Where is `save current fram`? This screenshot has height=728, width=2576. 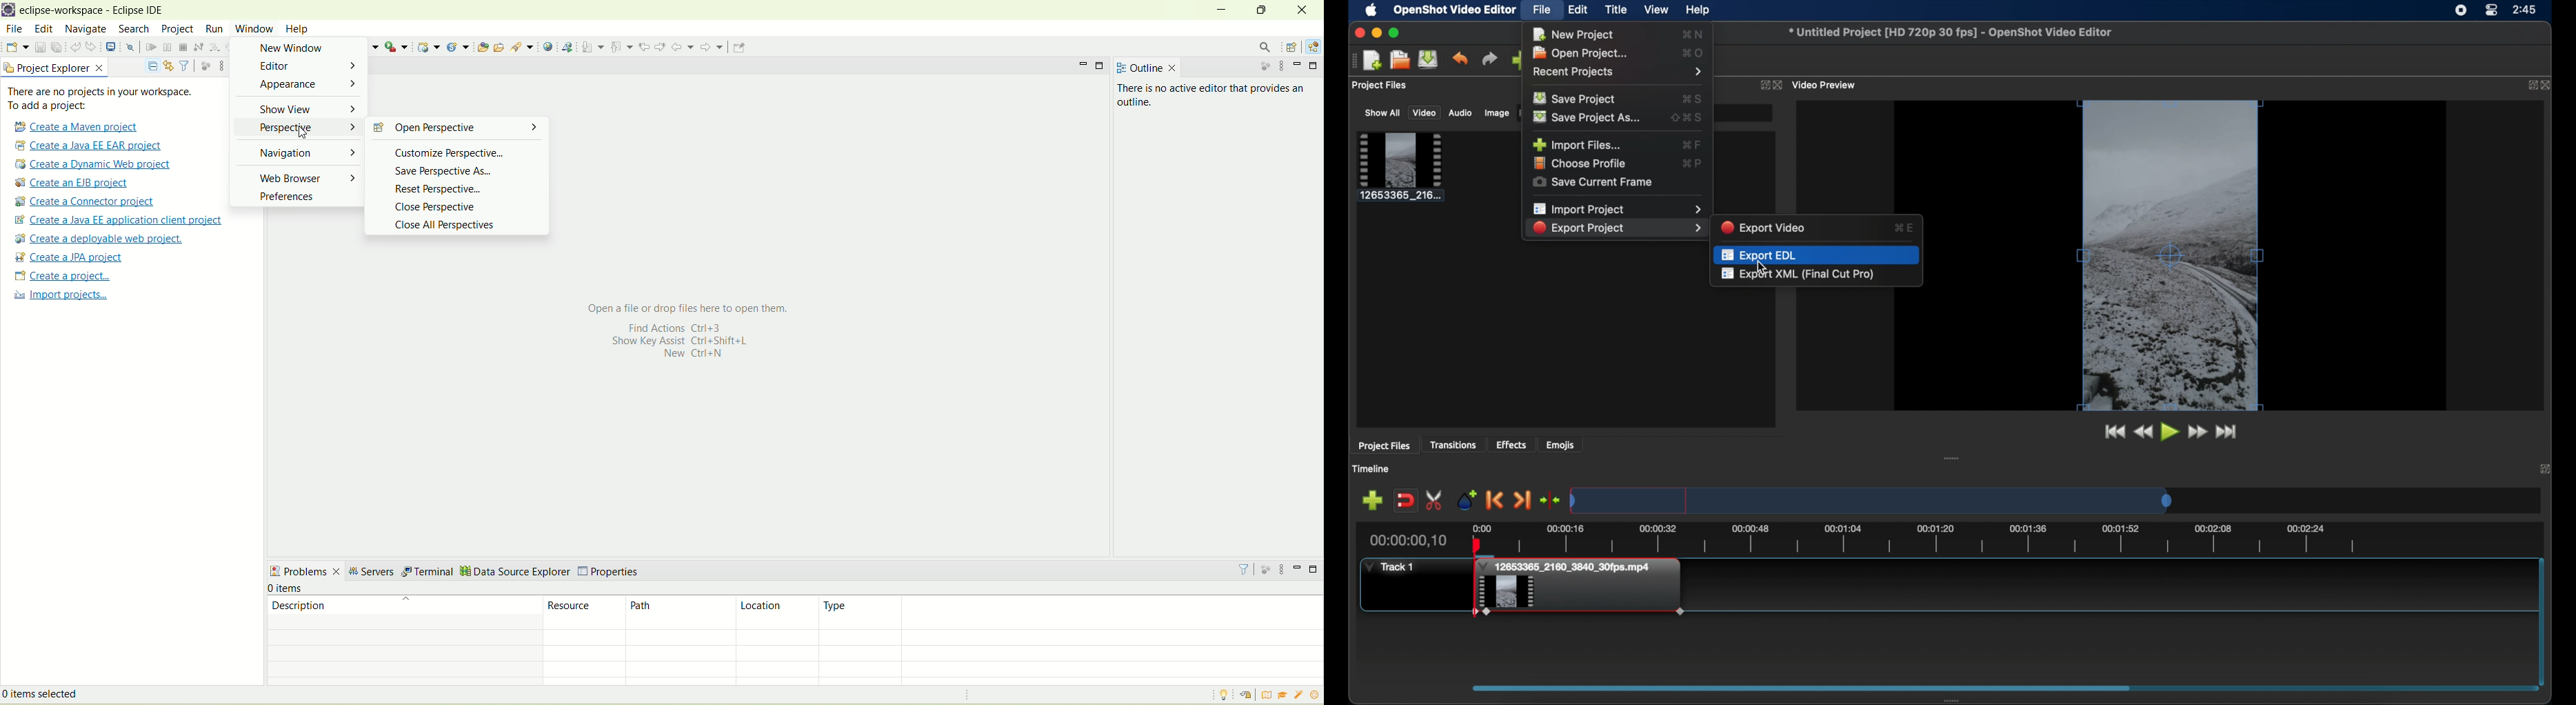 save current fram is located at coordinates (1593, 183).